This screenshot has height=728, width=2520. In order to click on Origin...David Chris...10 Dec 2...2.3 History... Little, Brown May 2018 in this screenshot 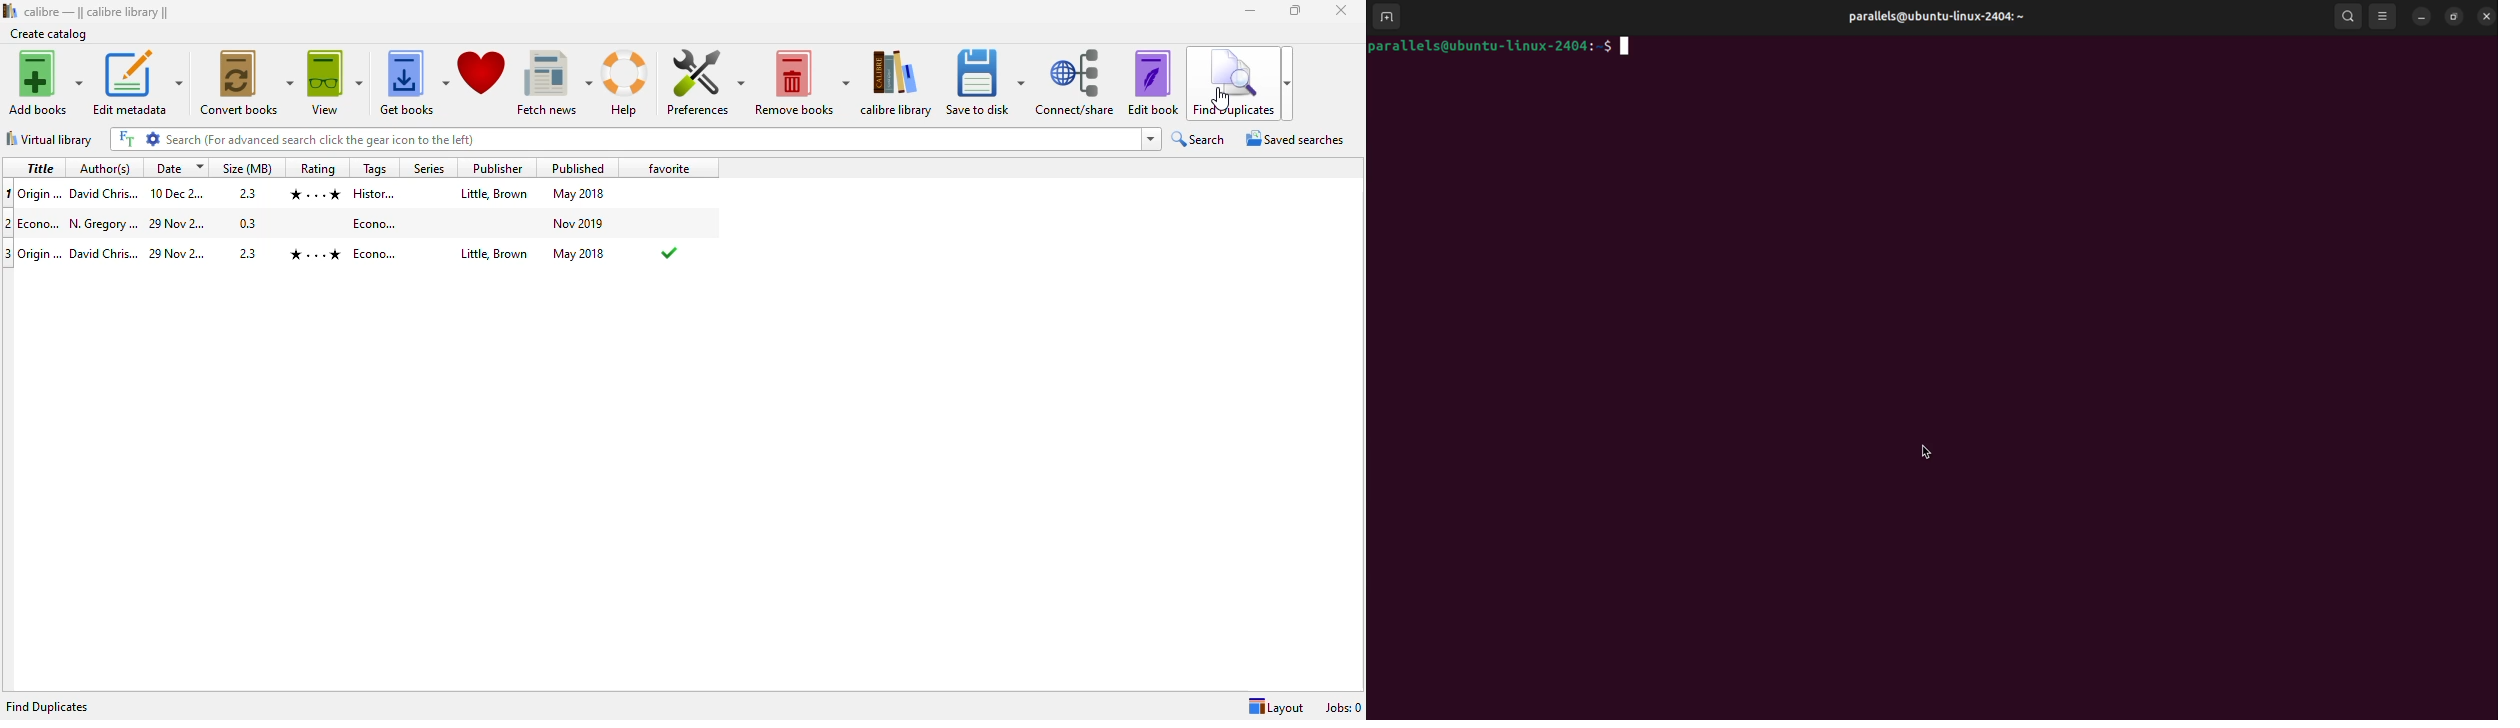, I will do `click(323, 195)`.